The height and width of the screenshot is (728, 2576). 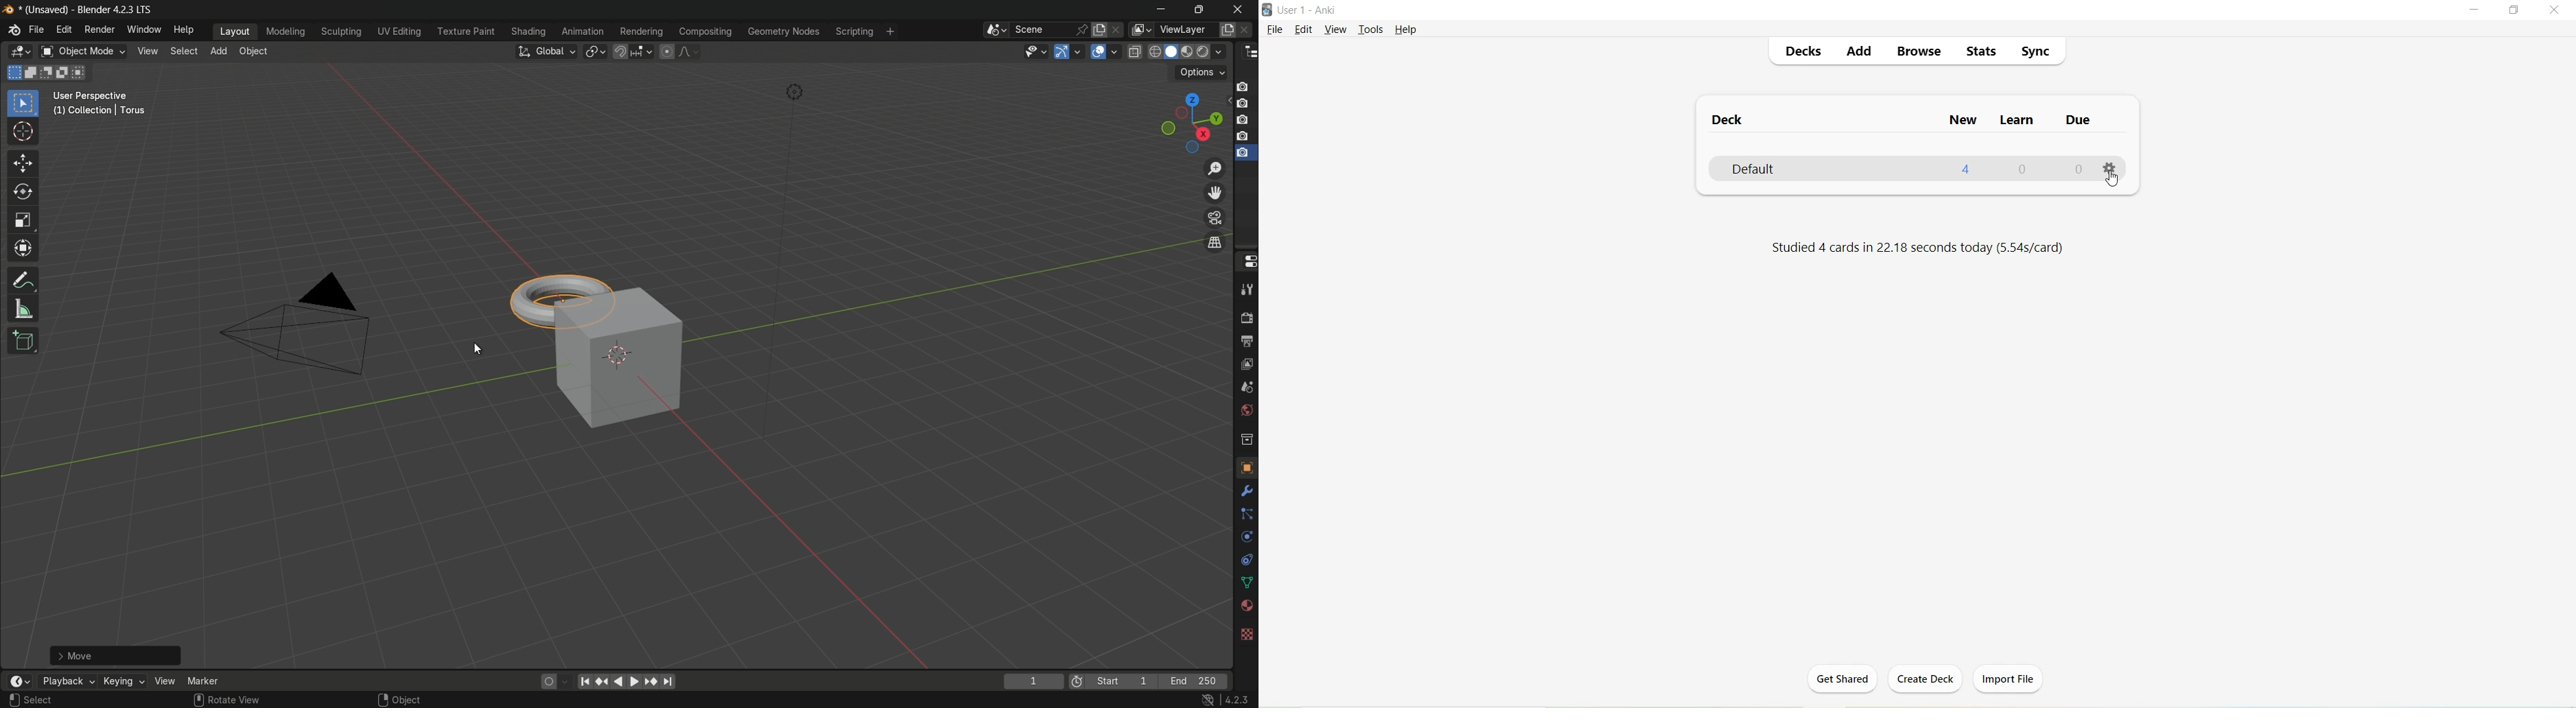 I want to click on 1, so click(x=1033, y=682).